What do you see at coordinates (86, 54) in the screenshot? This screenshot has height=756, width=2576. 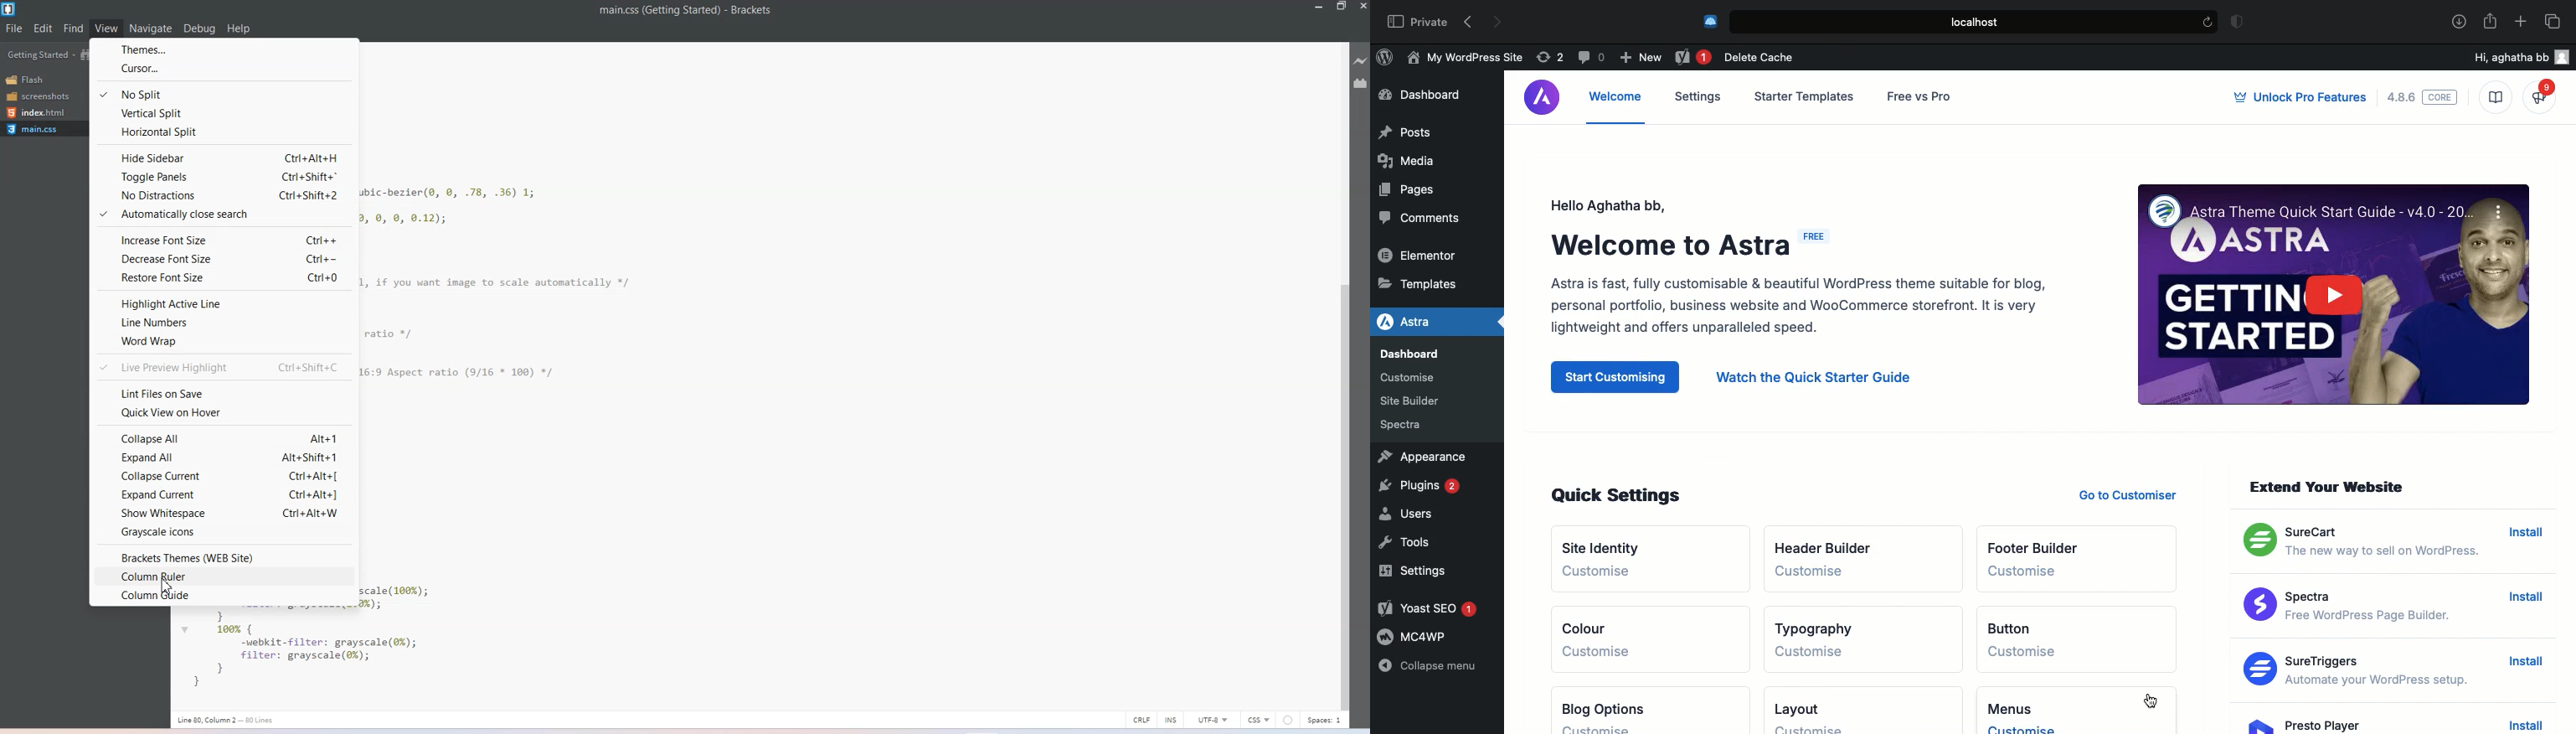 I see `Show in file tree` at bounding box center [86, 54].